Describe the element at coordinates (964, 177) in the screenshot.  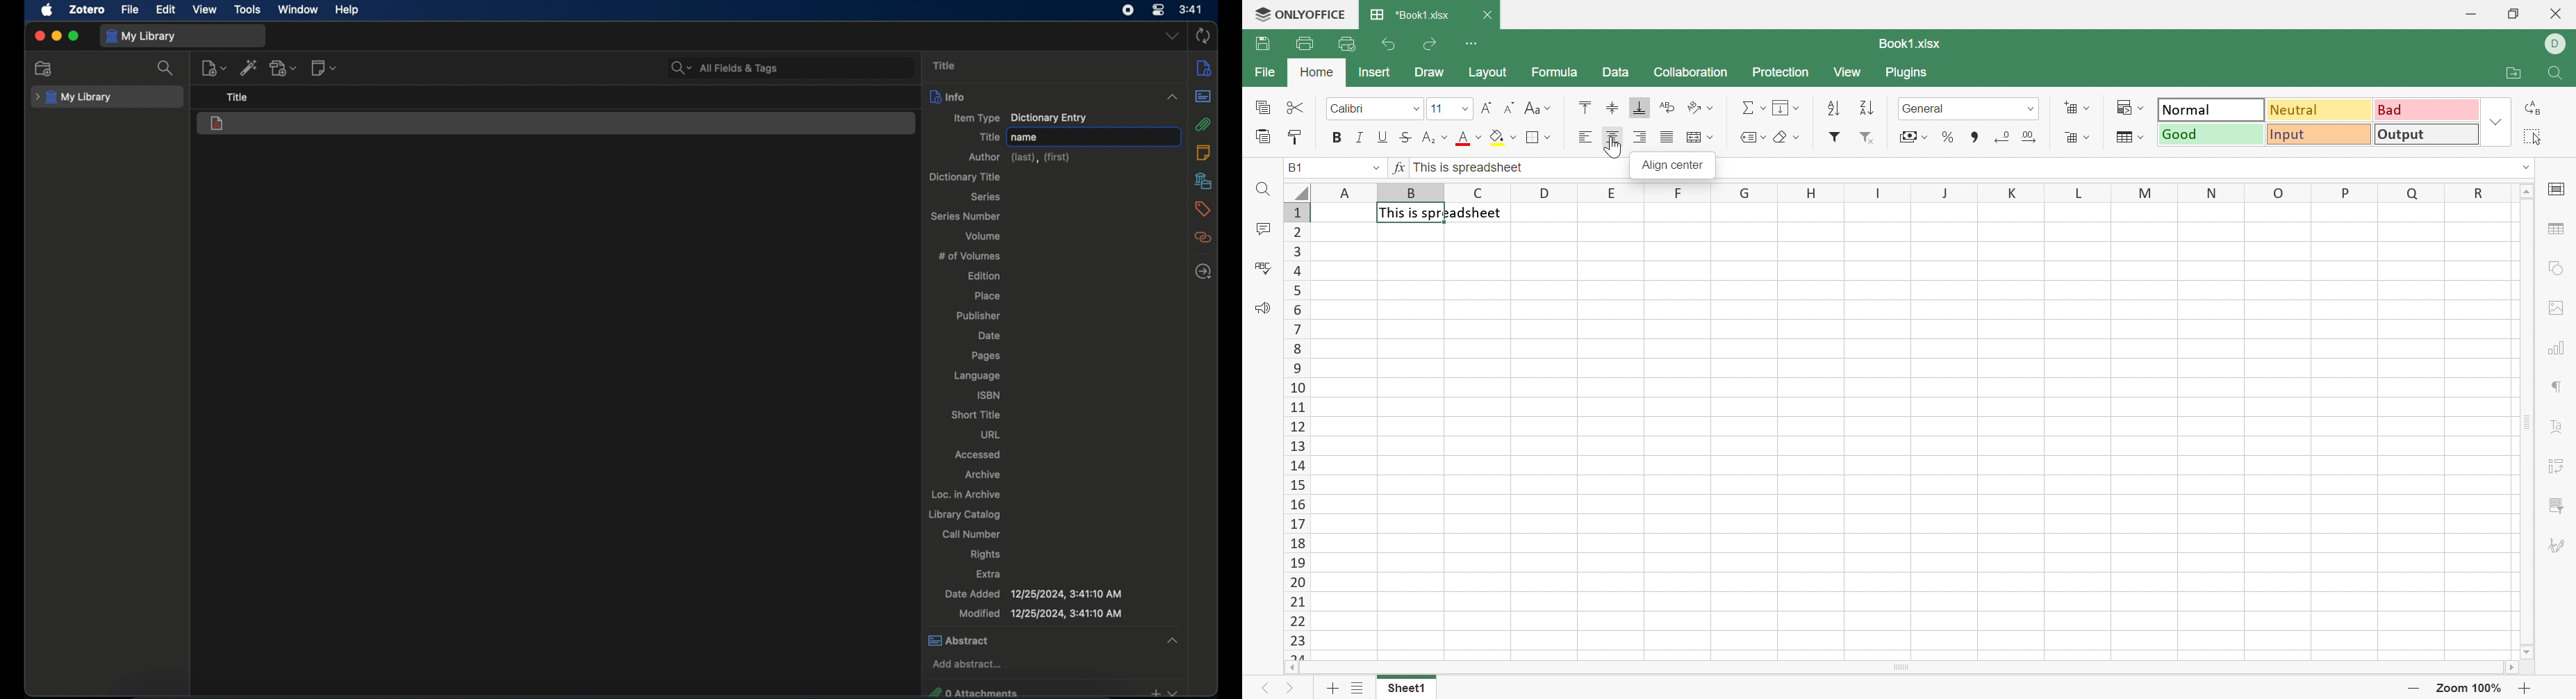
I see `dictionary title` at that location.